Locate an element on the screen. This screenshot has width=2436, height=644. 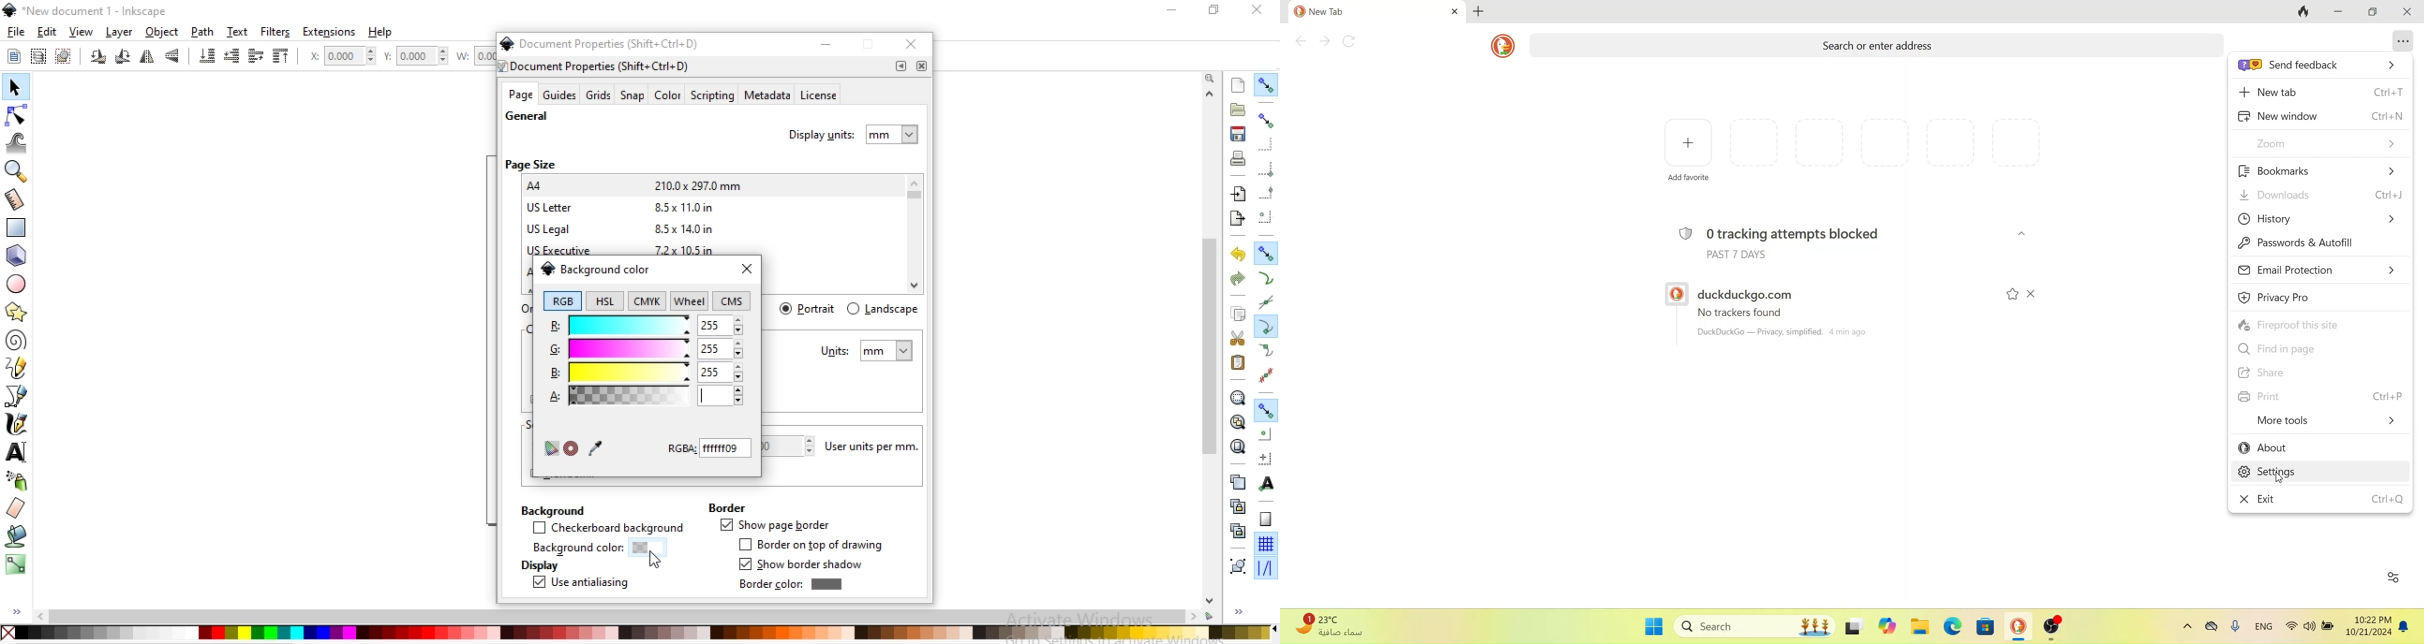
restore  window is located at coordinates (2370, 13).